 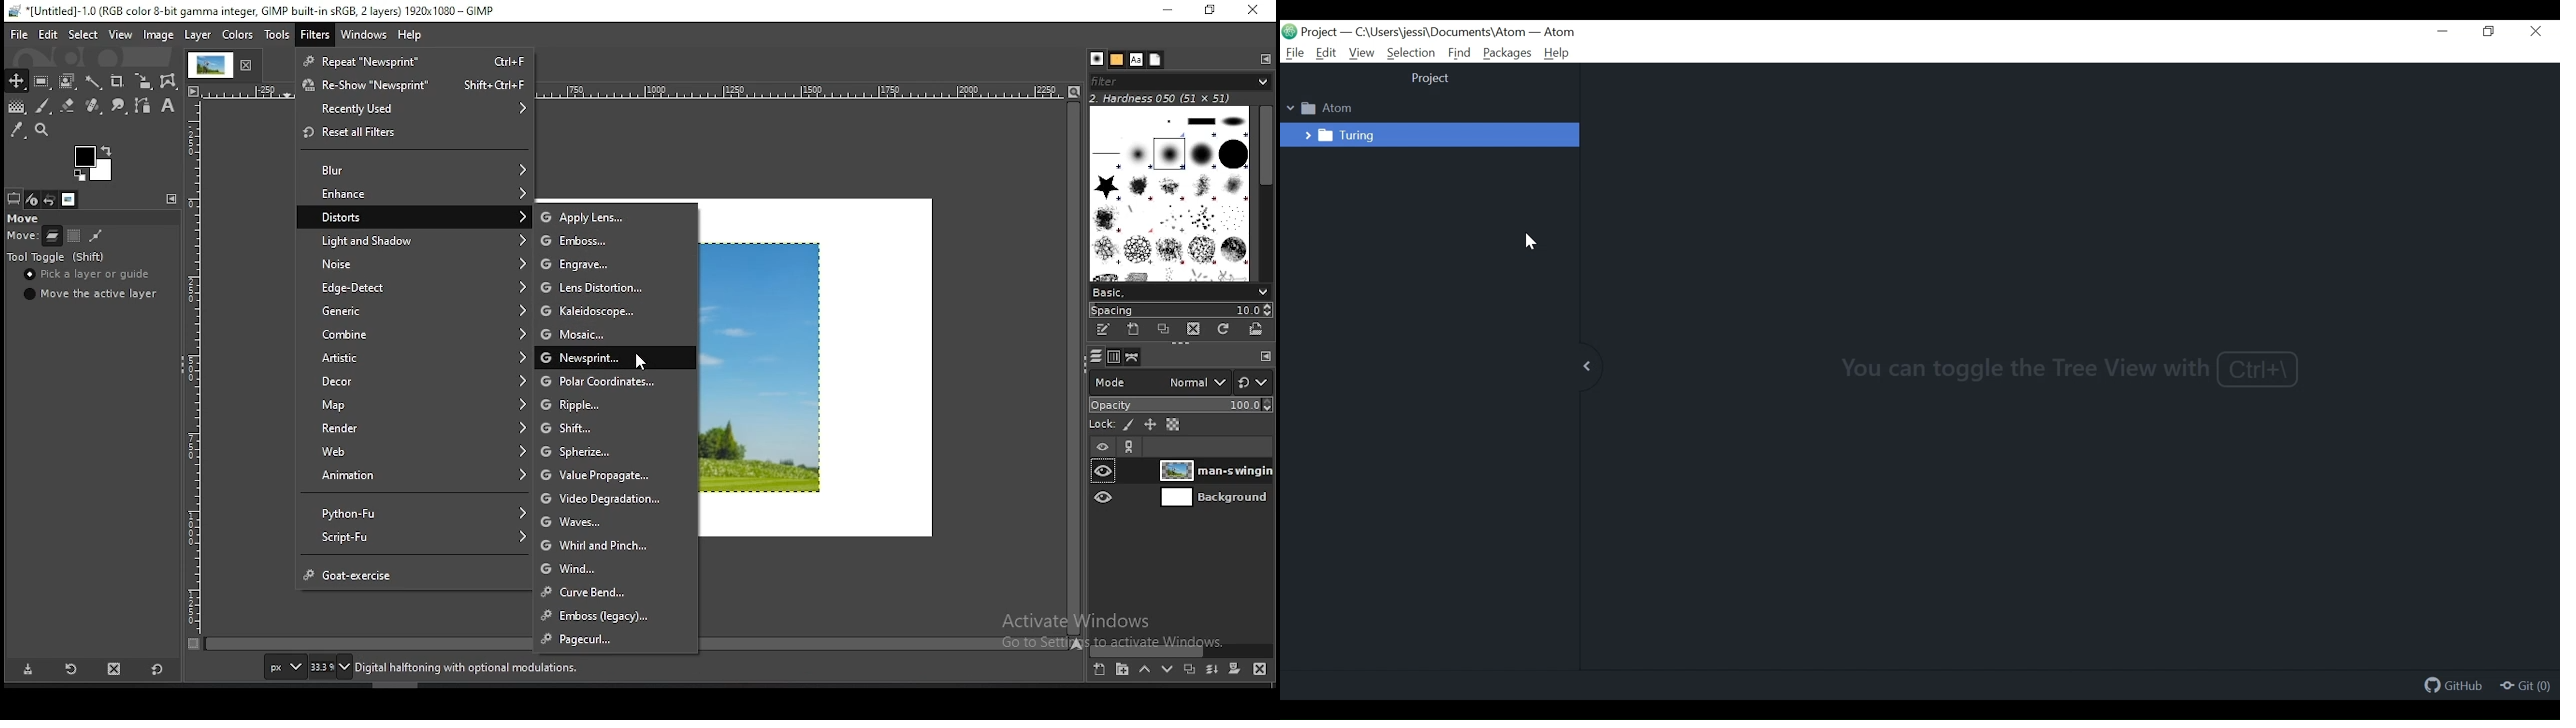 What do you see at coordinates (93, 276) in the screenshot?
I see `pick a layer or guide` at bounding box center [93, 276].